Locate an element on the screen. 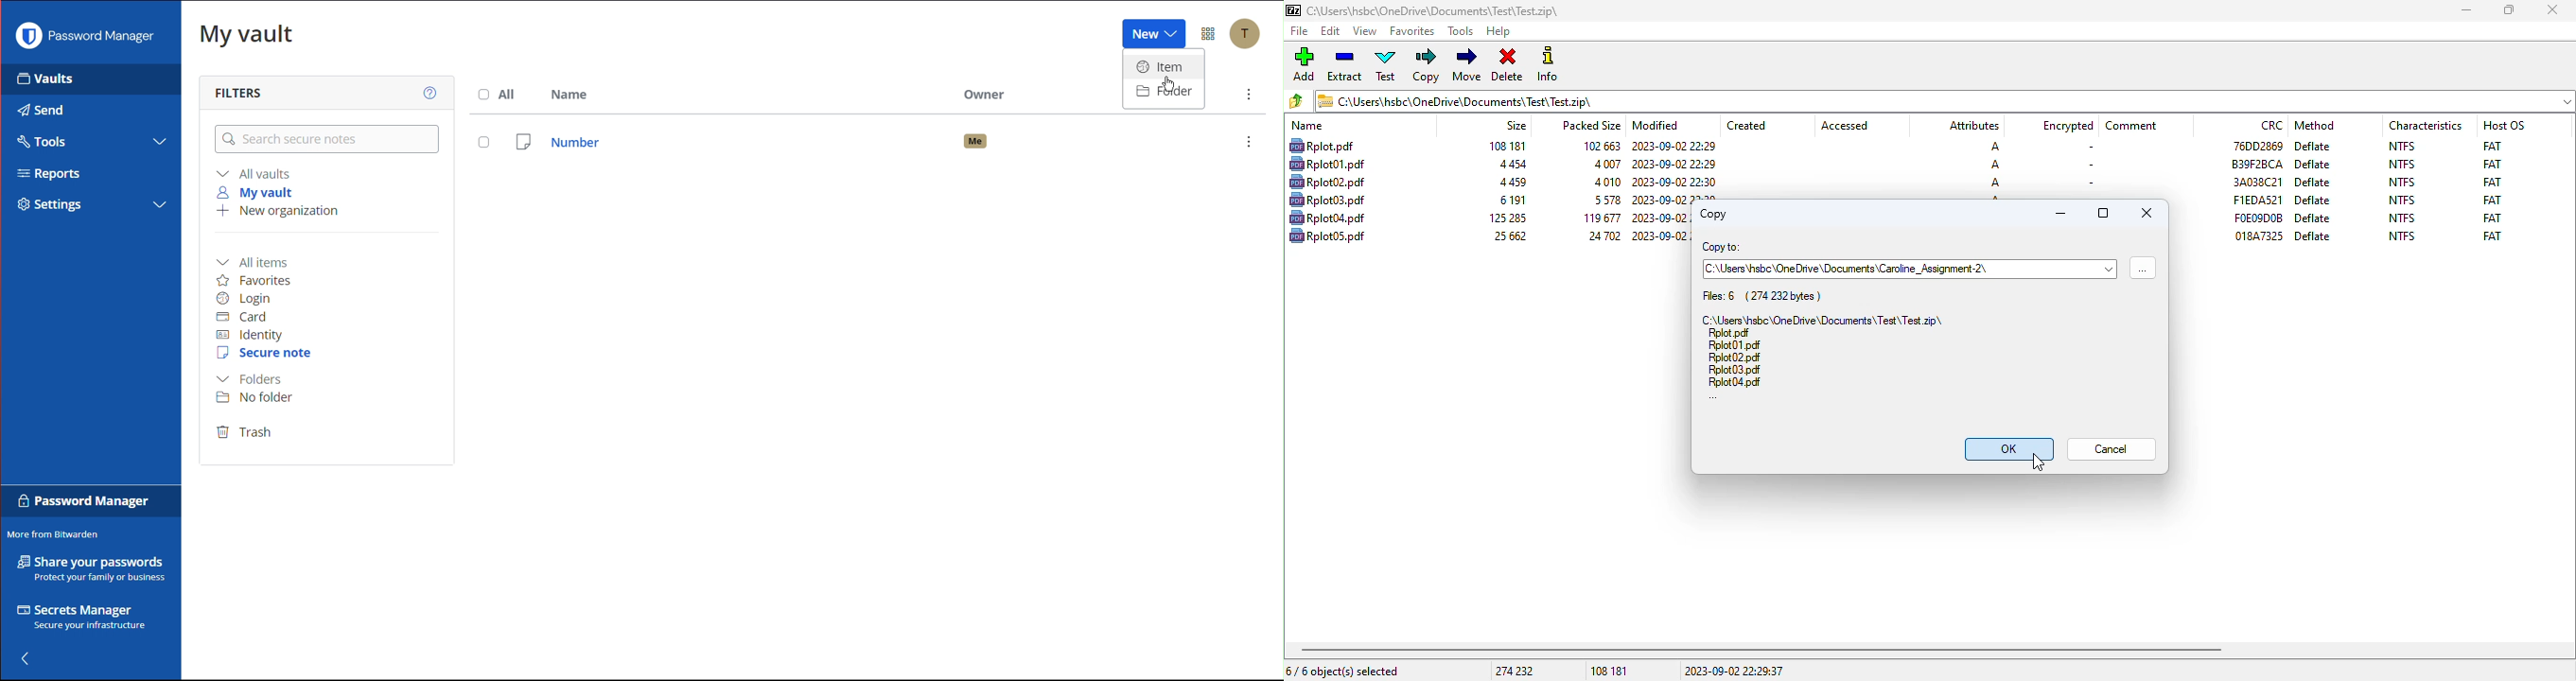 This screenshot has width=2576, height=700. encrypted is located at coordinates (2068, 126).